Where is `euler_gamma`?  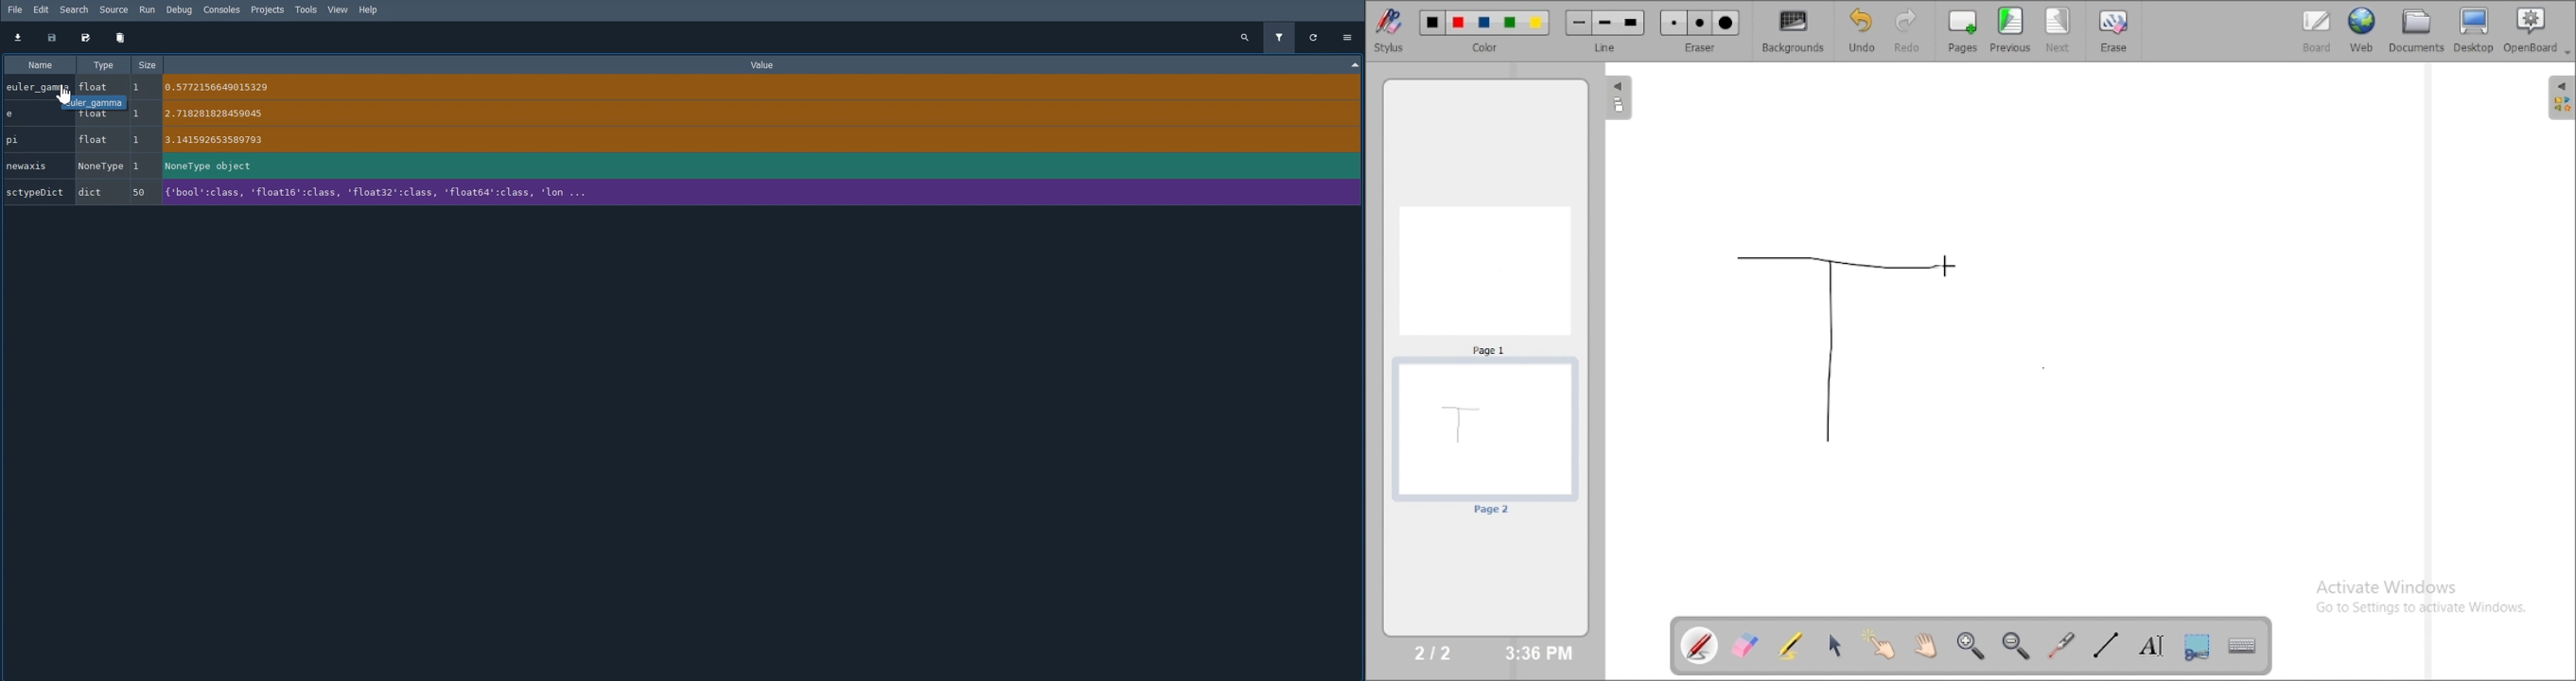
euler_gamma is located at coordinates (96, 102).